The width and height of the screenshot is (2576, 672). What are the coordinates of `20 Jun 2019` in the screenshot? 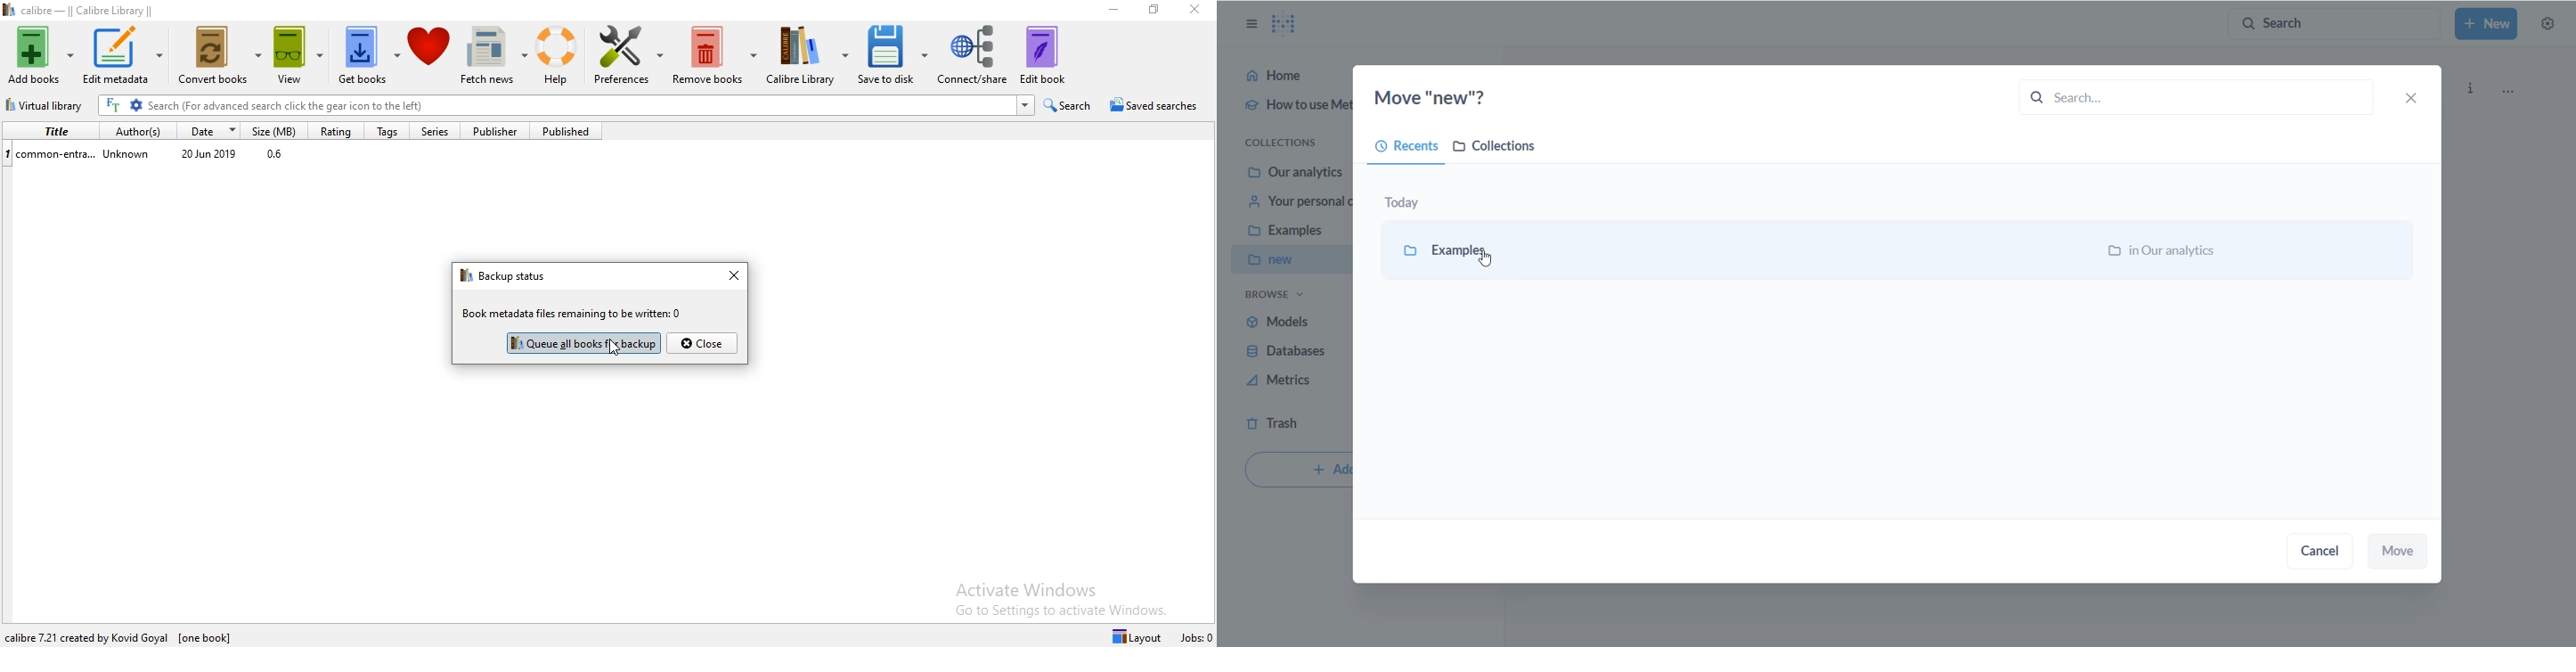 It's located at (210, 155).